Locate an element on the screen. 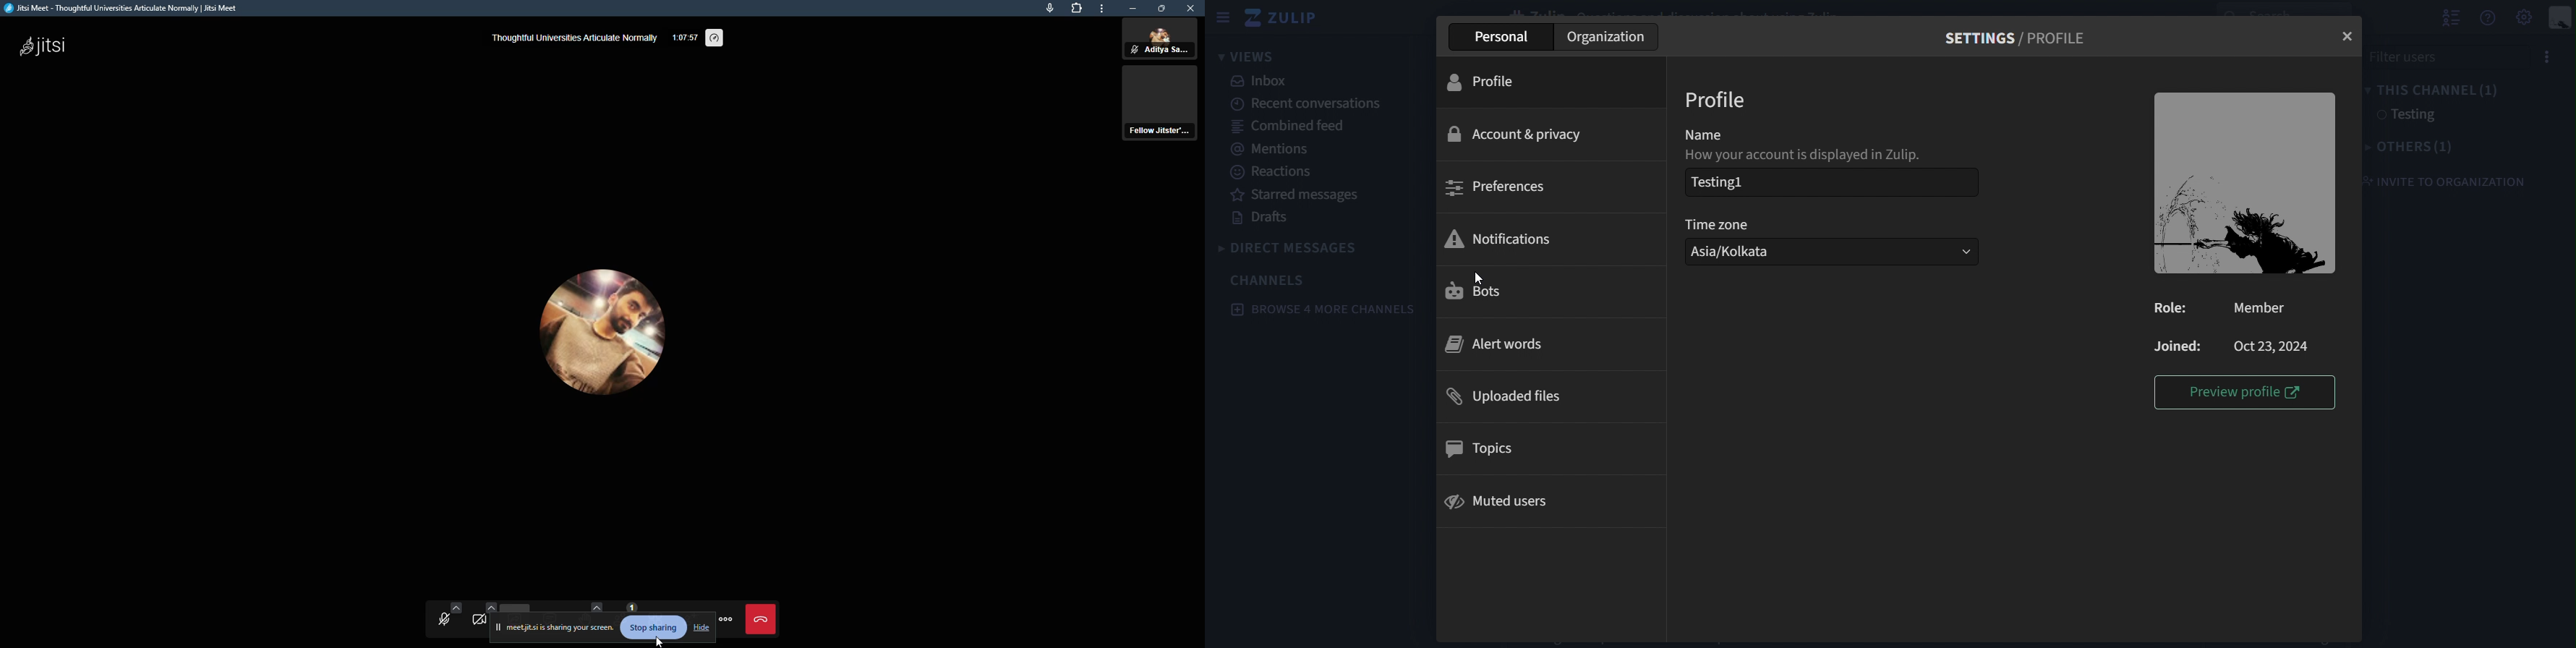  How your account is displayed in zulip is located at coordinates (1814, 155).